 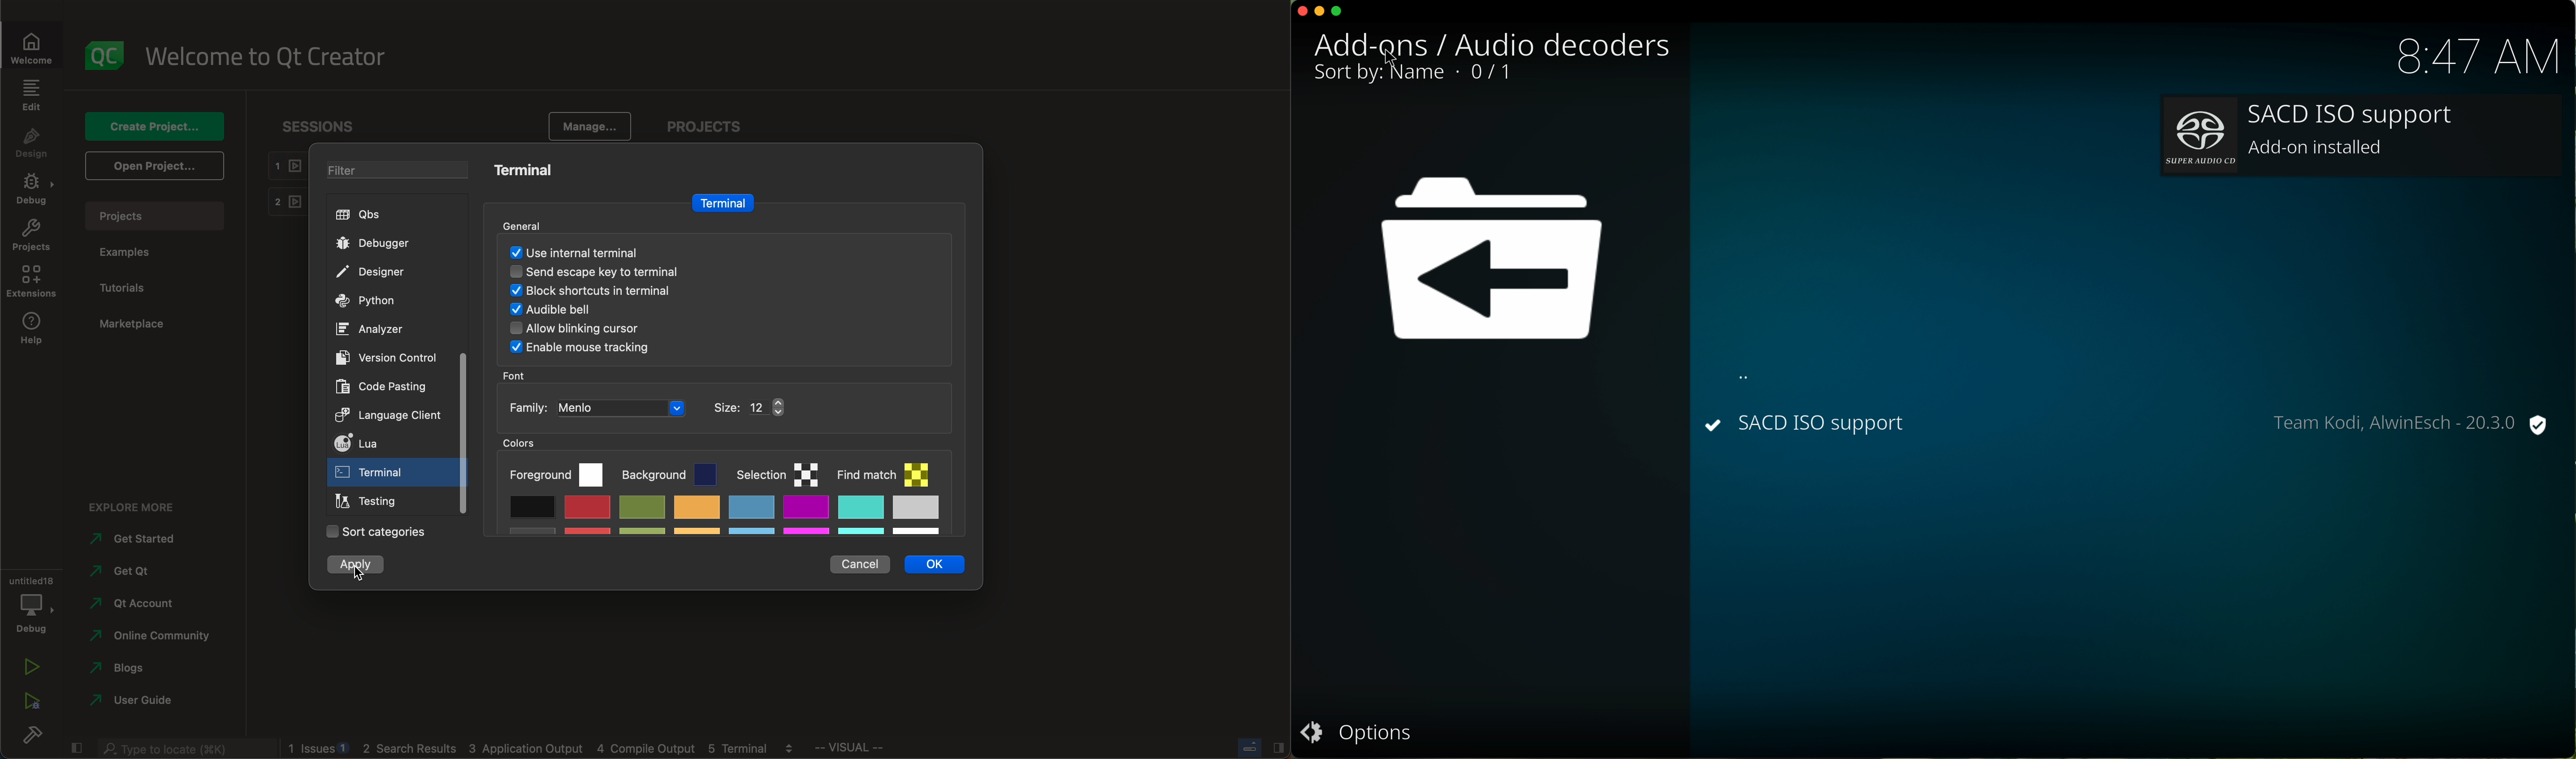 What do you see at coordinates (137, 699) in the screenshot?
I see `guide` at bounding box center [137, 699].